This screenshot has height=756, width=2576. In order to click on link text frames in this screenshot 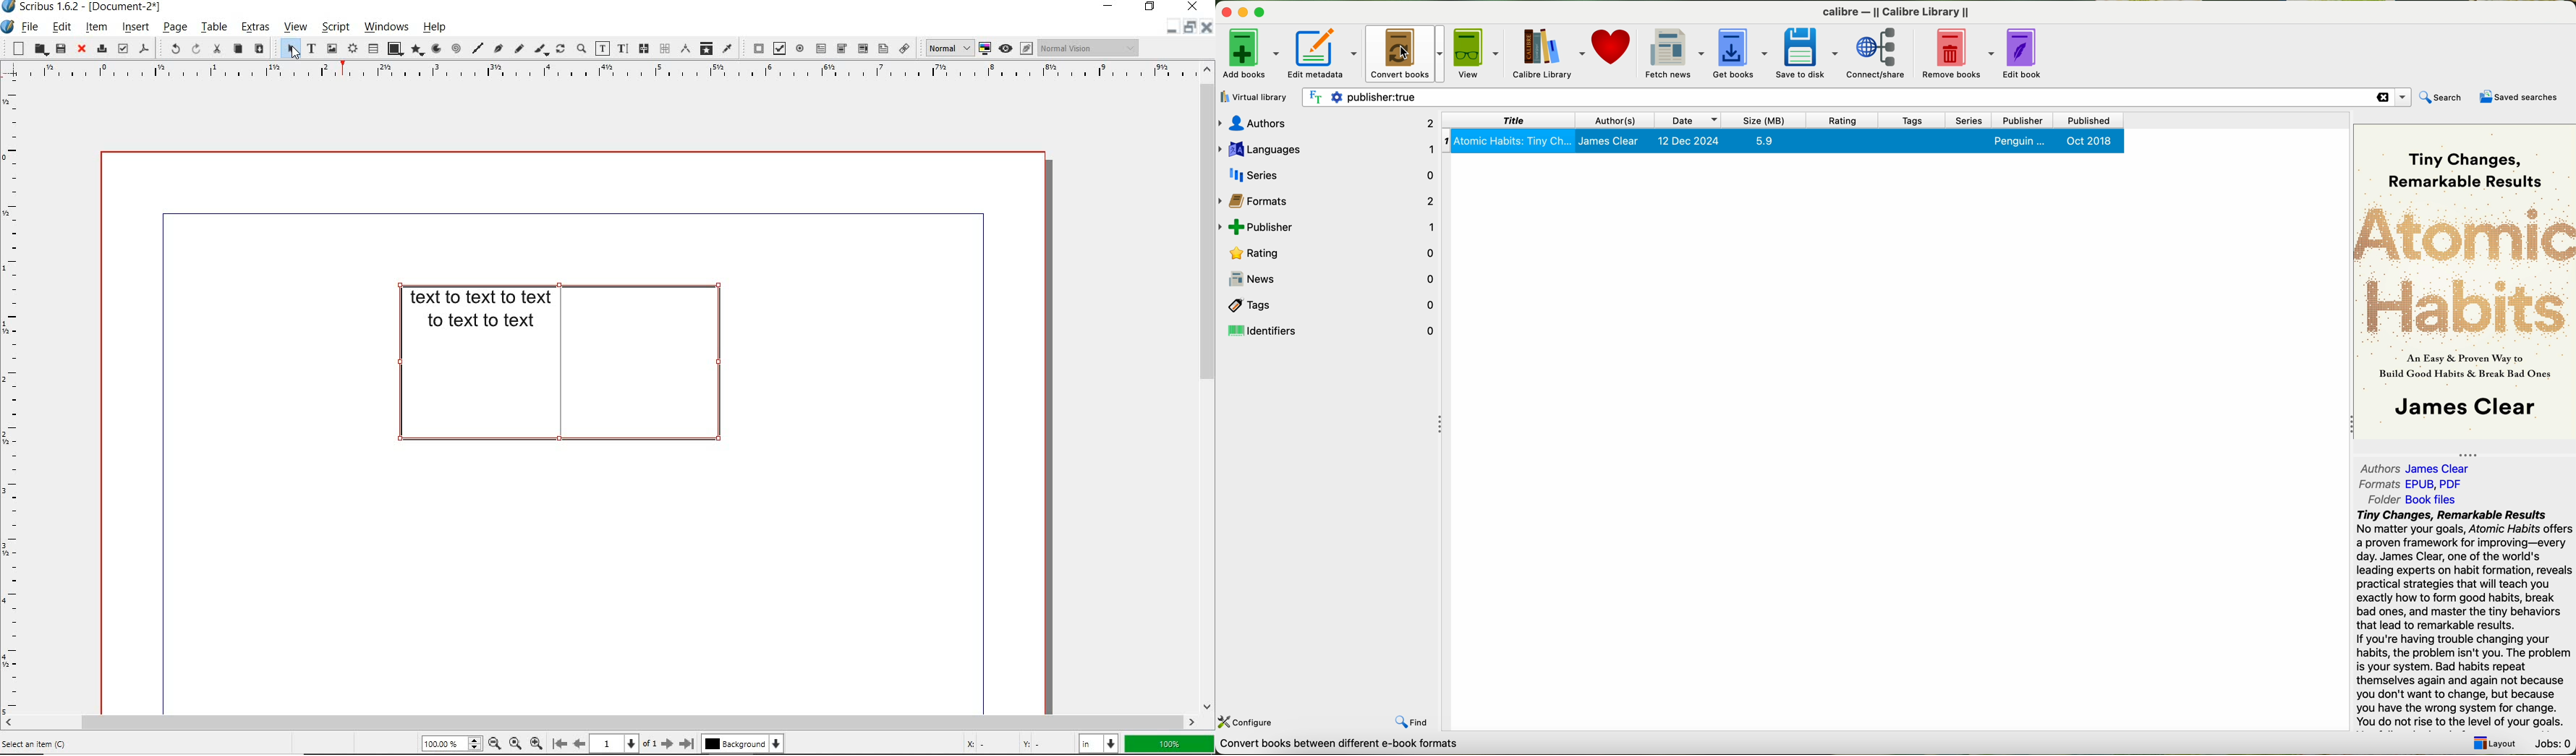, I will do `click(644, 49)`.